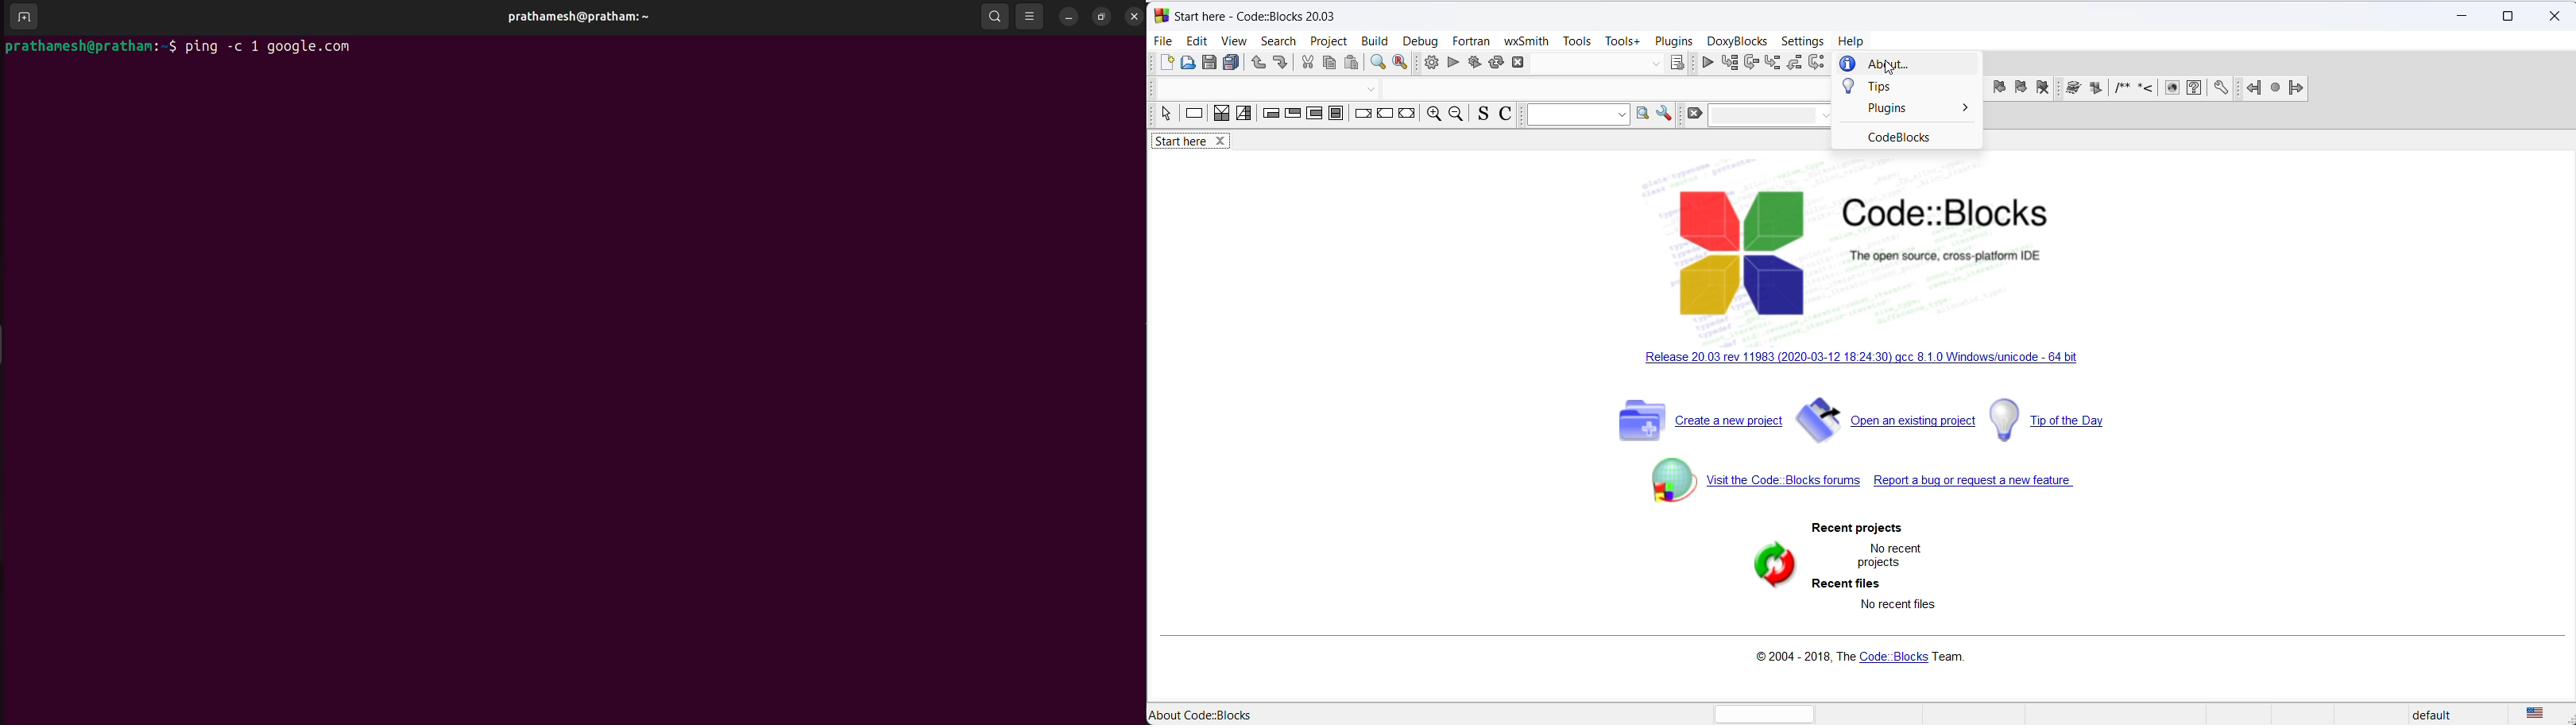 This screenshot has height=728, width=2576. Describe the element at coordinates (2274, 87) in the screenshot. I see `last jump` at that location.